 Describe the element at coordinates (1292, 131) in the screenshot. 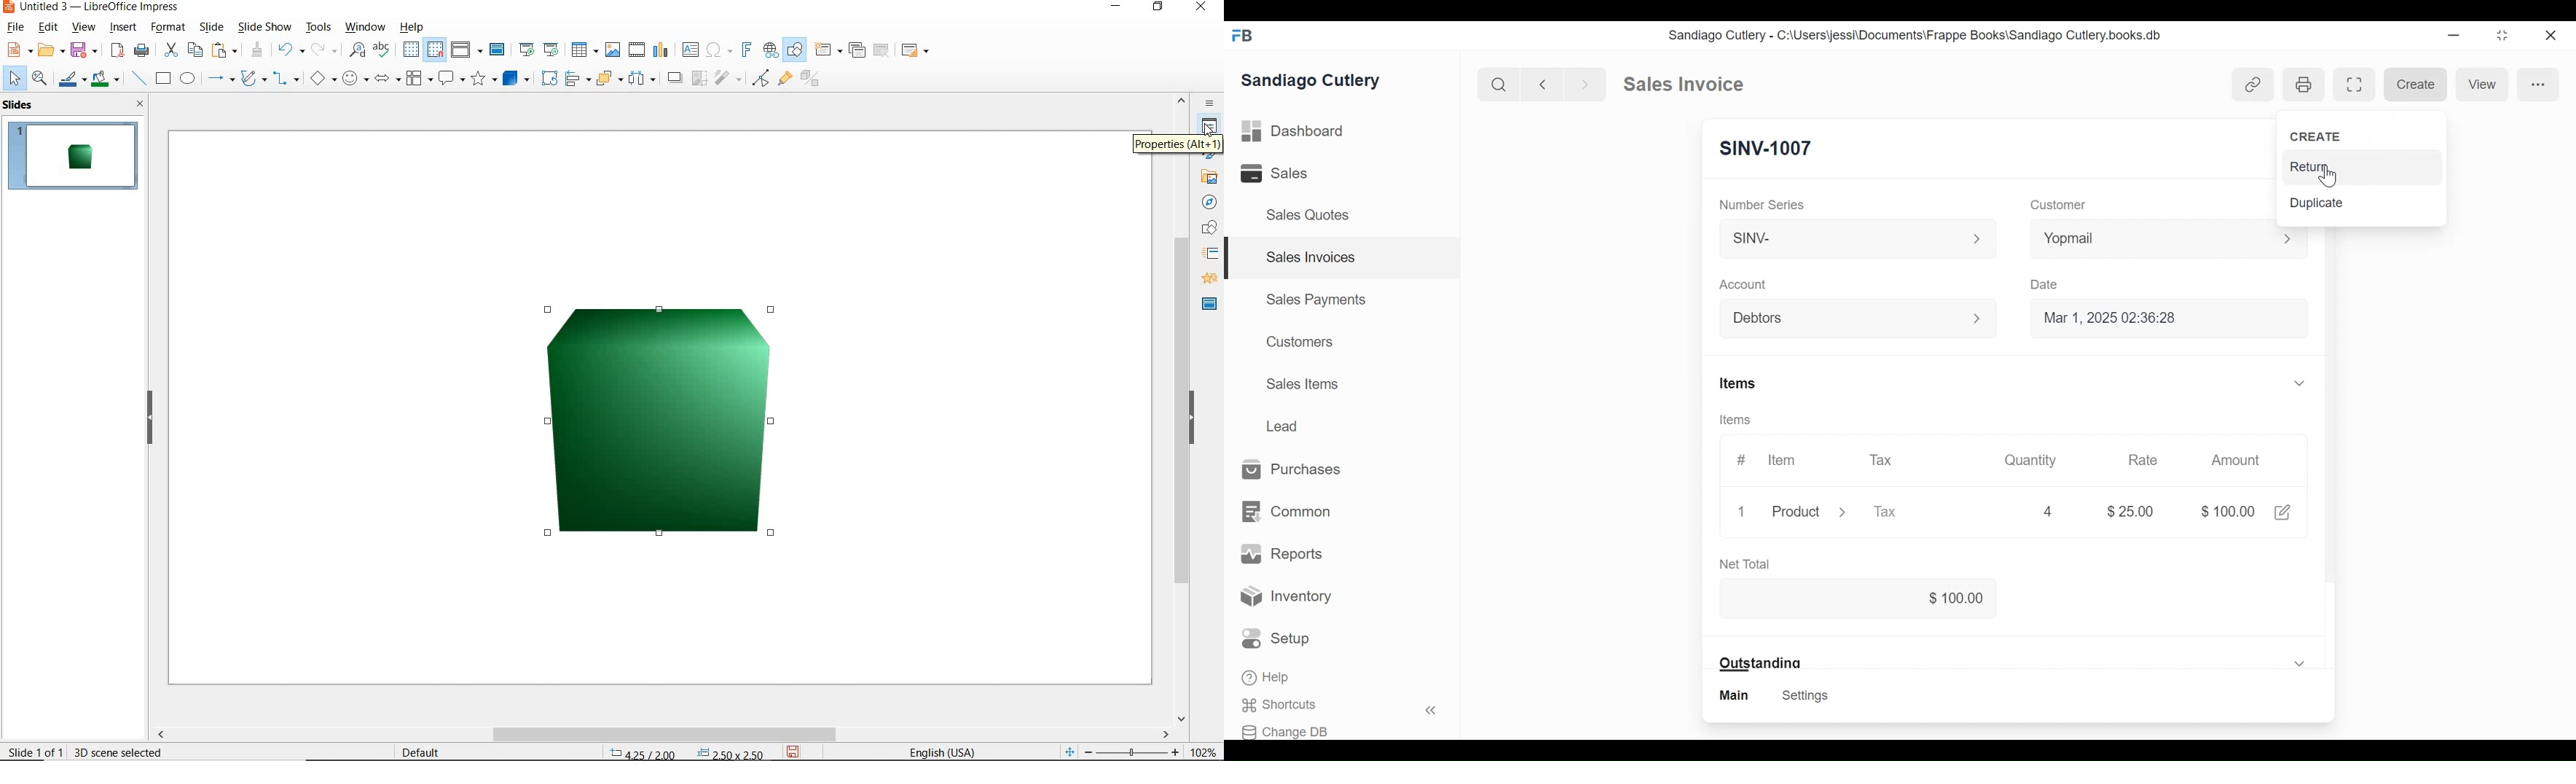

I see `Dashboard` at that location.